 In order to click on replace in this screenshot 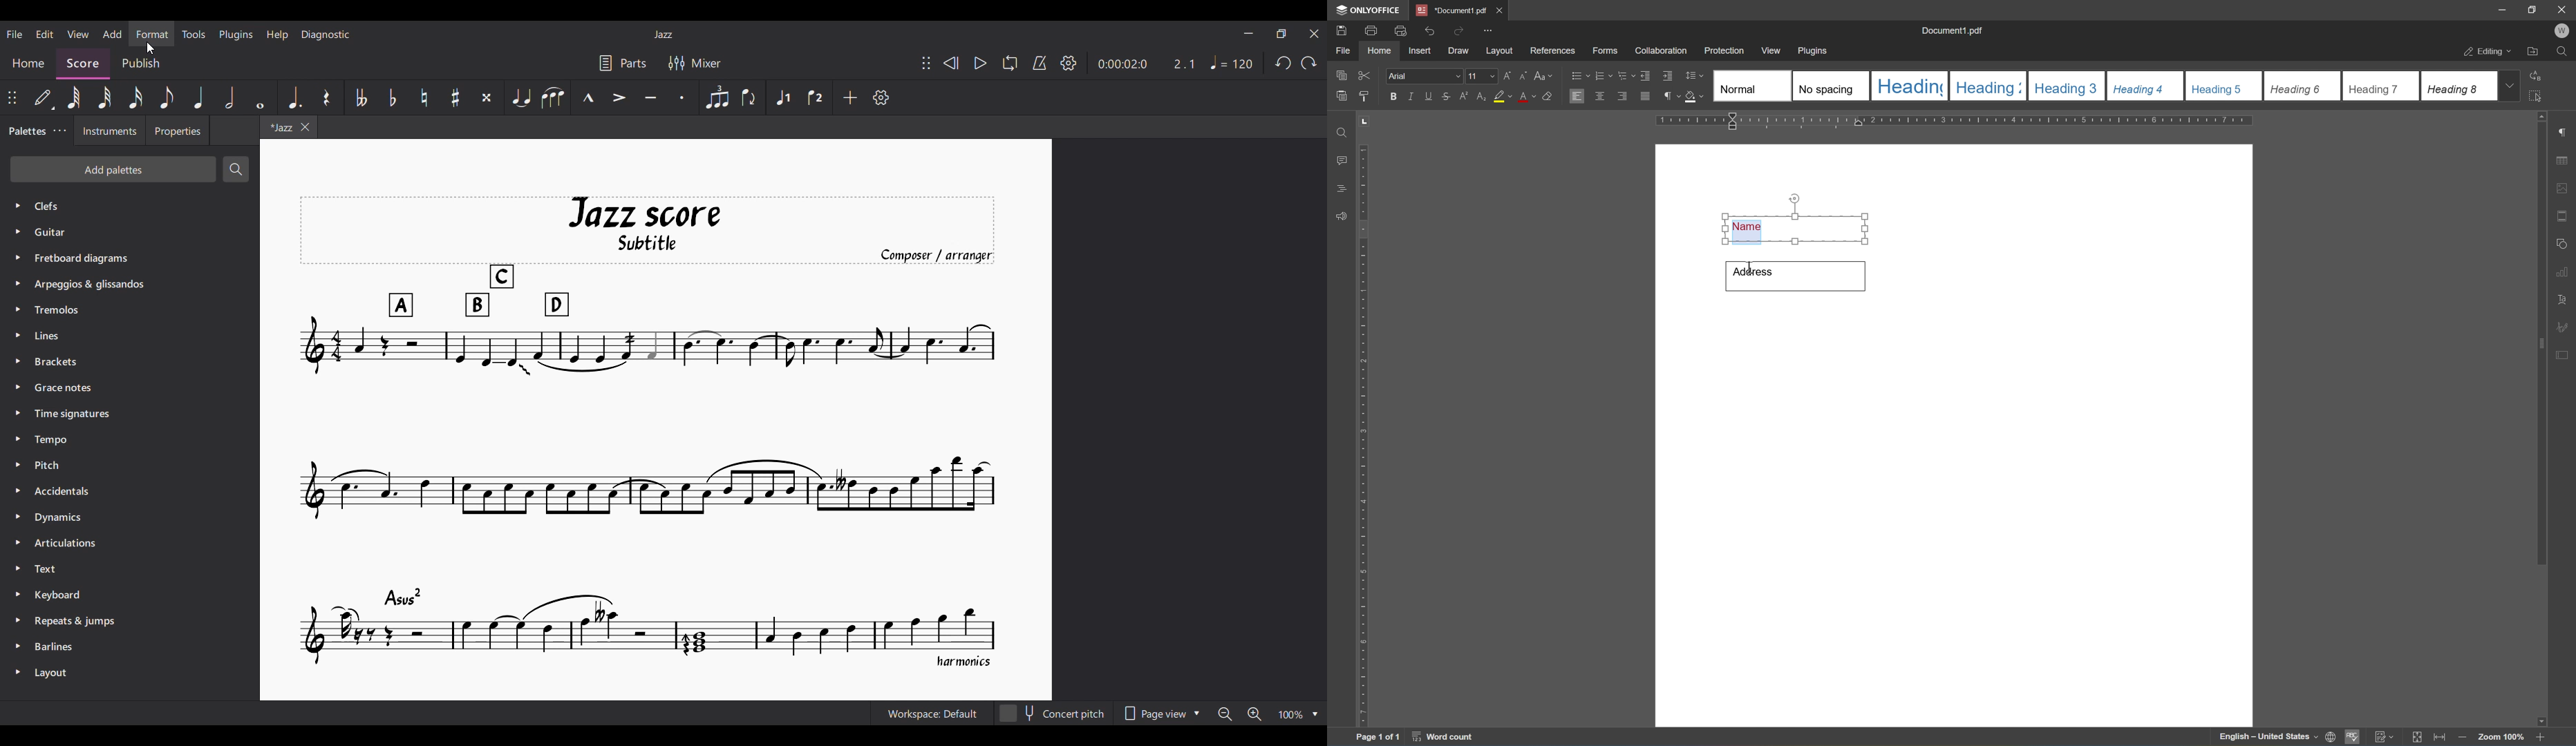, I will do `click(2539, 76)`.